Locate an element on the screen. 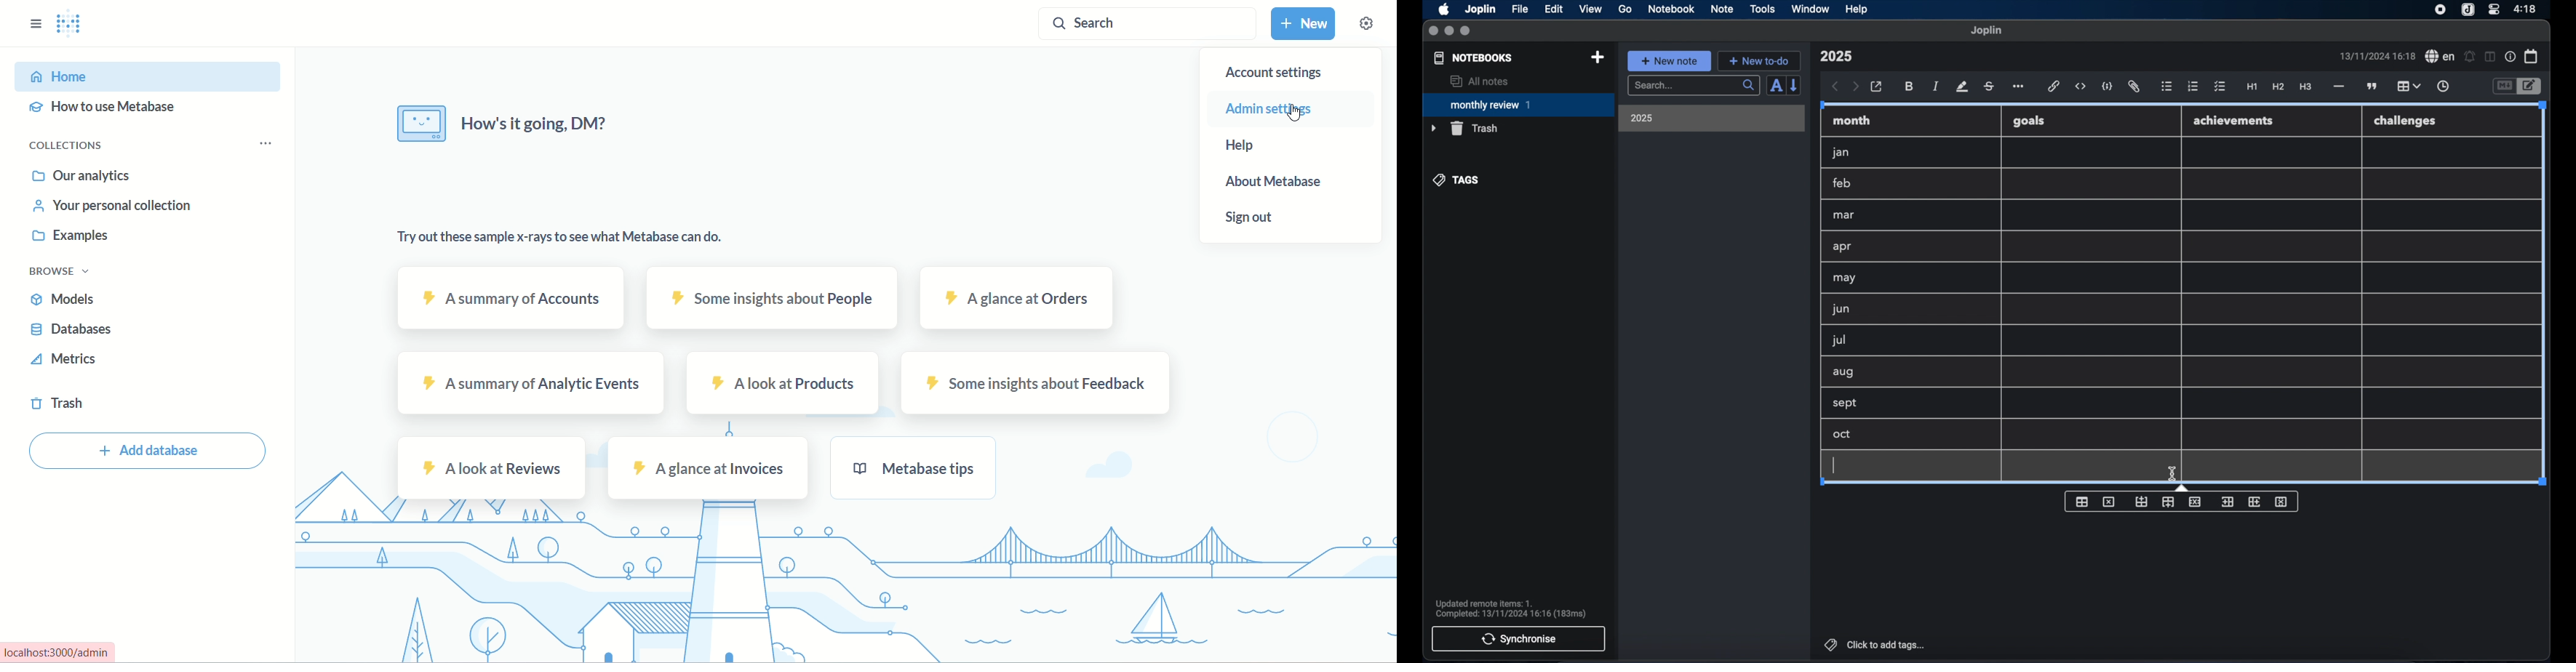 Image resolution: width=2576 pixels, height=672 pixels. may is located at coordinates (1844, 278).